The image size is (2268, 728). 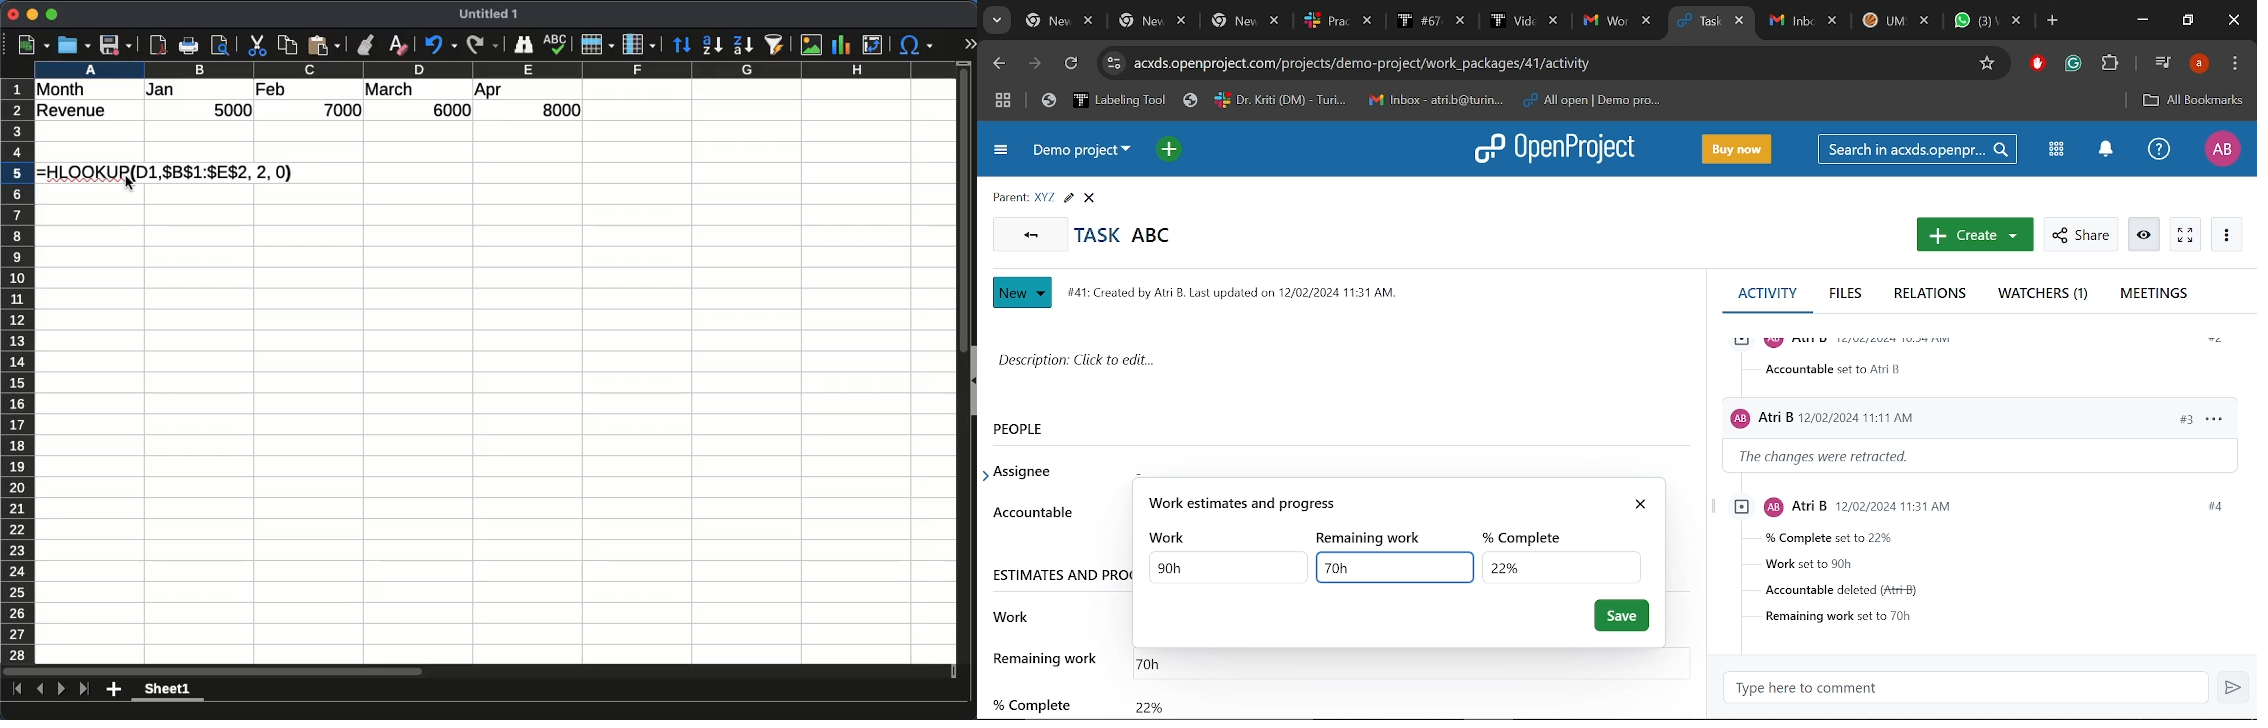 What do you see at coordinates (2192, 100) in the screenshot?
I see `Add bookmark` at bounding box center [2192, 100].